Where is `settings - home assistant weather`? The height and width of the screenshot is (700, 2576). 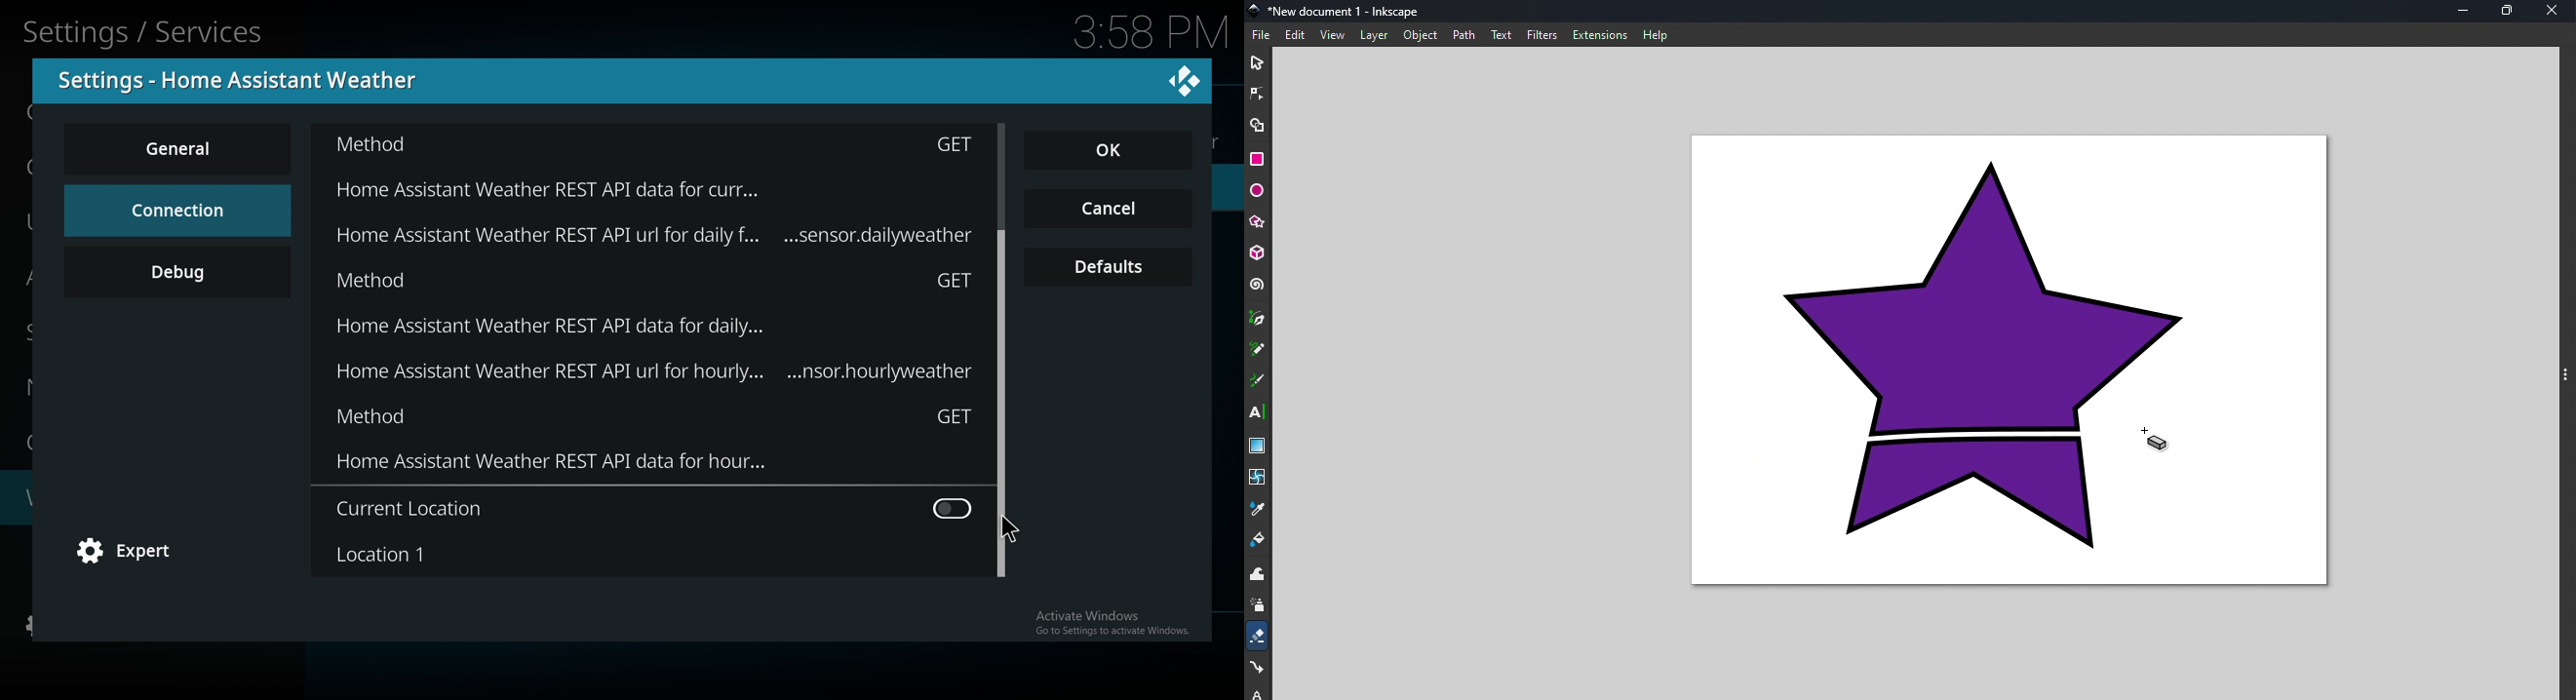 settings - home assistant weather is located at coordinates (246, 80).